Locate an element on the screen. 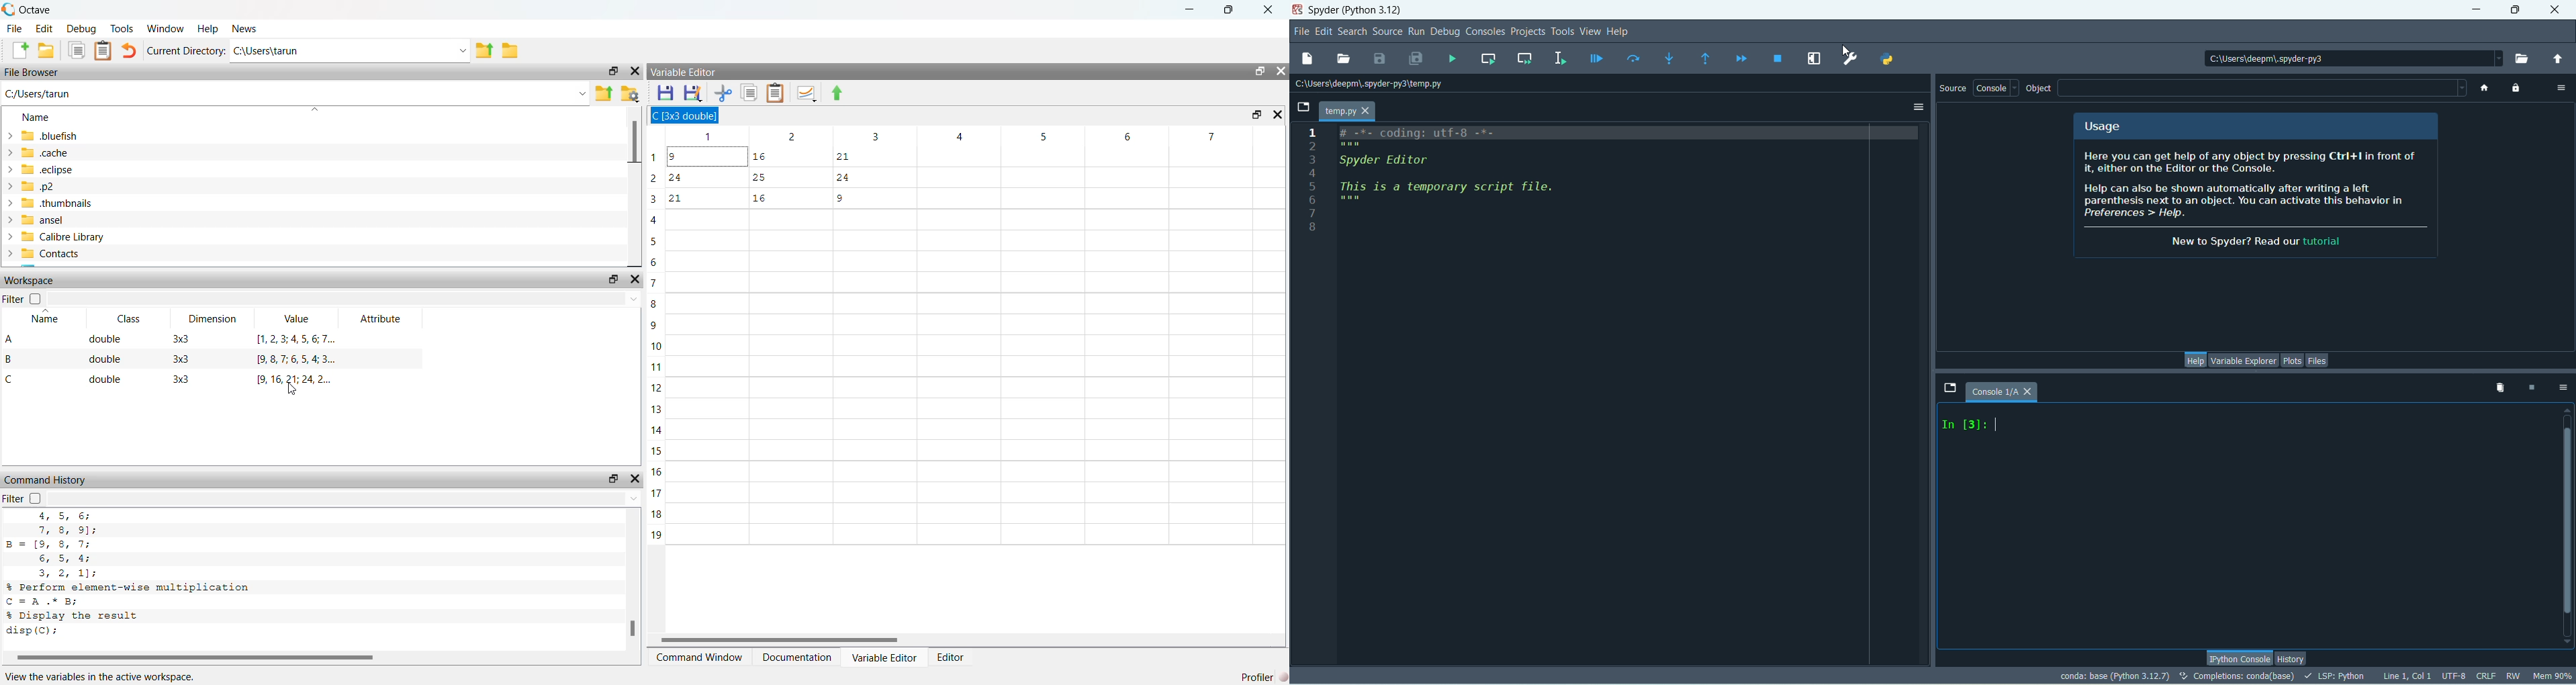 The height and width of the screenshot is (700, 2576). close is located at coordinates (2554, 9).